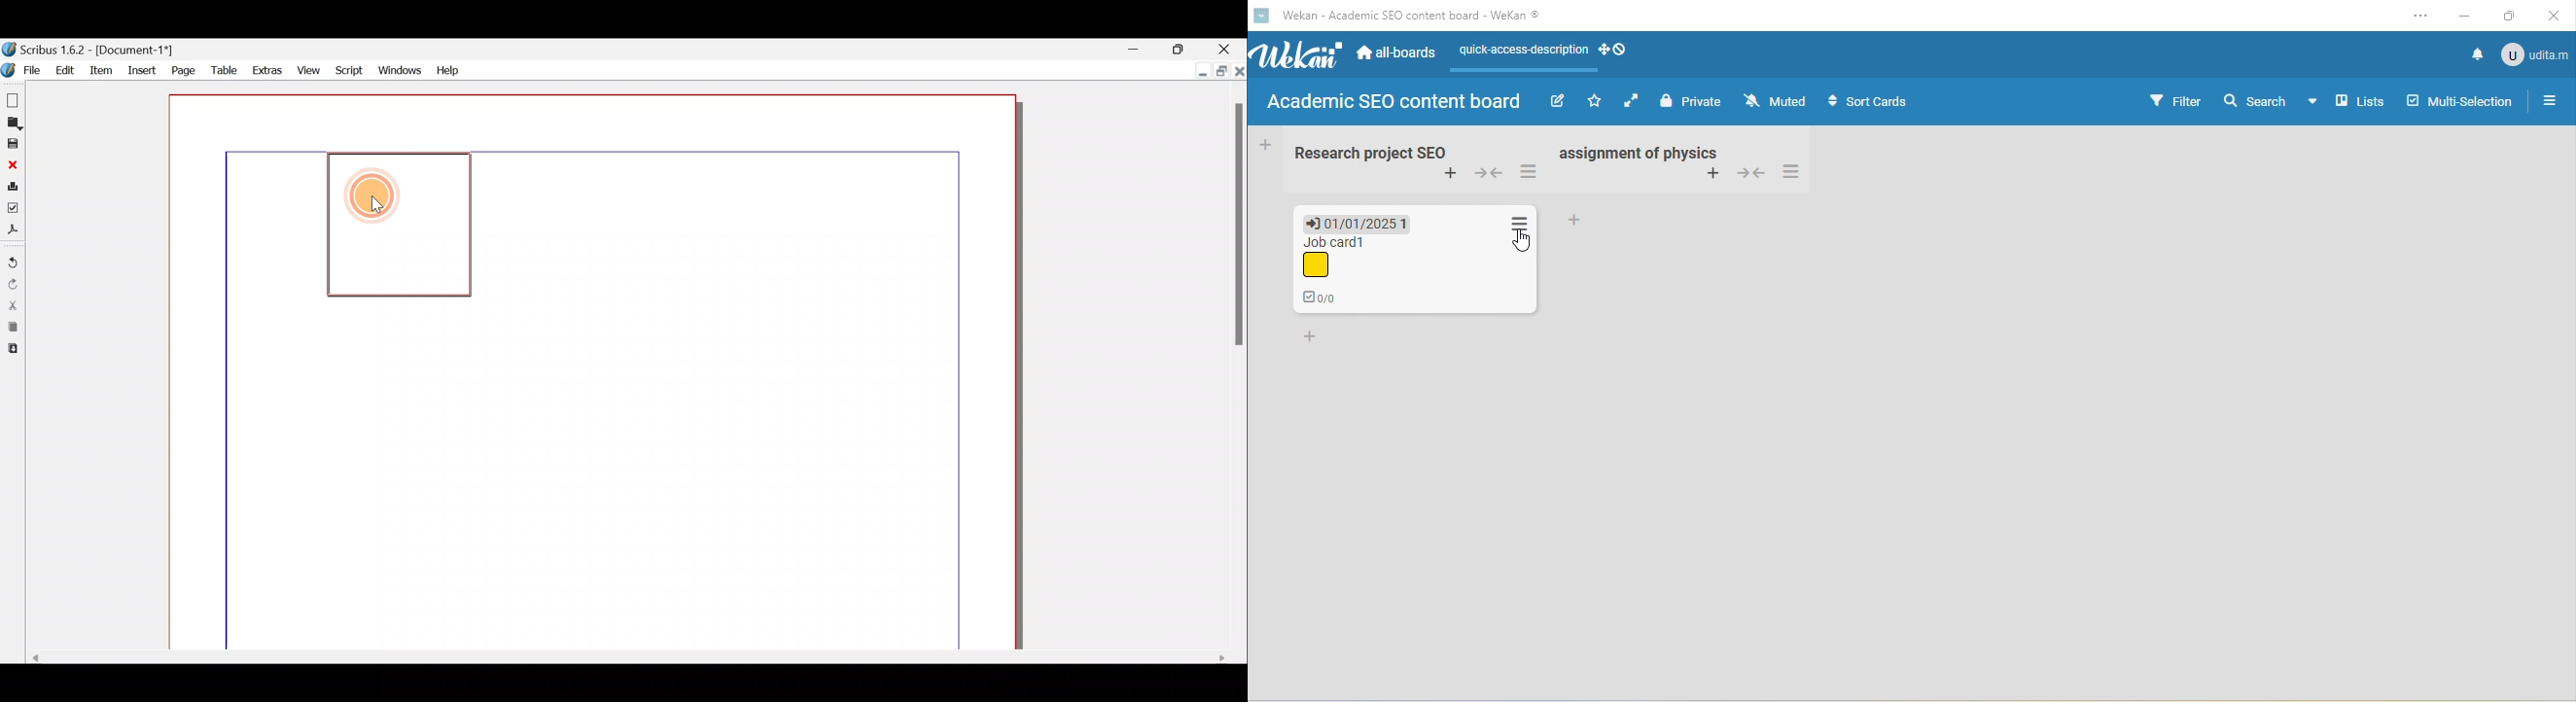 The height and width of the screenshot is (728, 2576). I want to click on research project seo, so click(1367, 152).